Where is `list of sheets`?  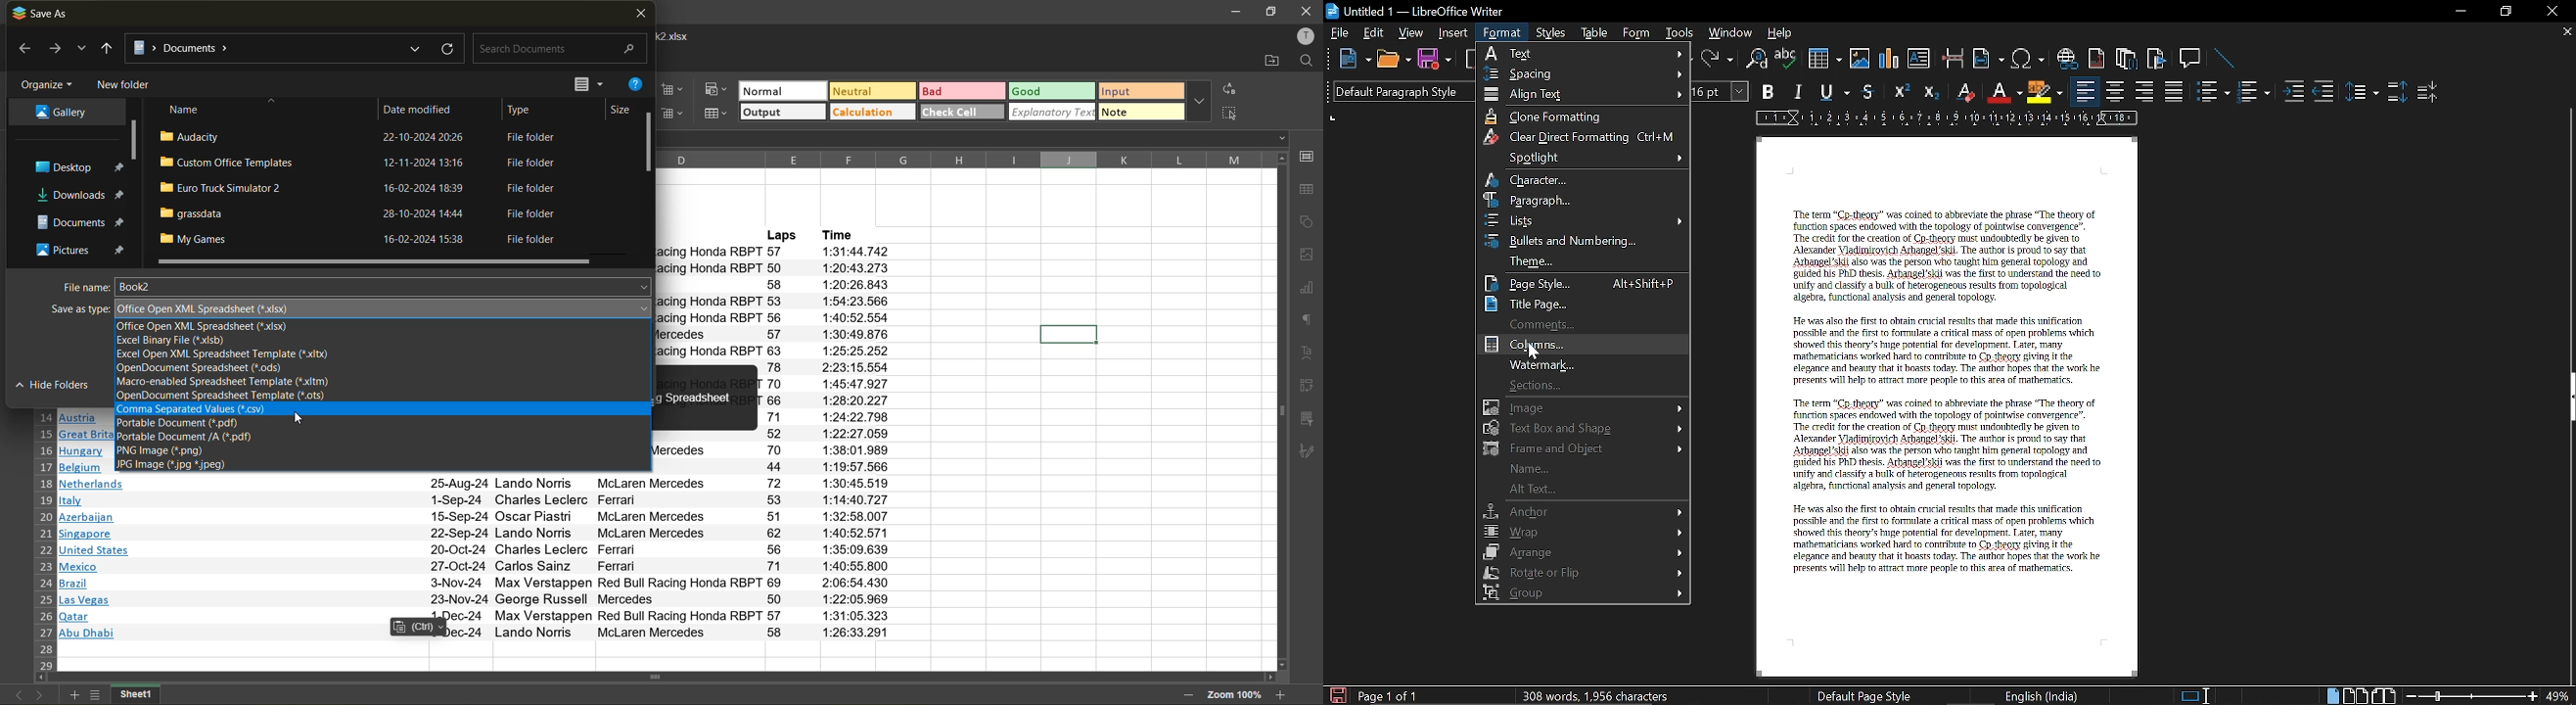 list of sheets is located at coordinates (94, 695).